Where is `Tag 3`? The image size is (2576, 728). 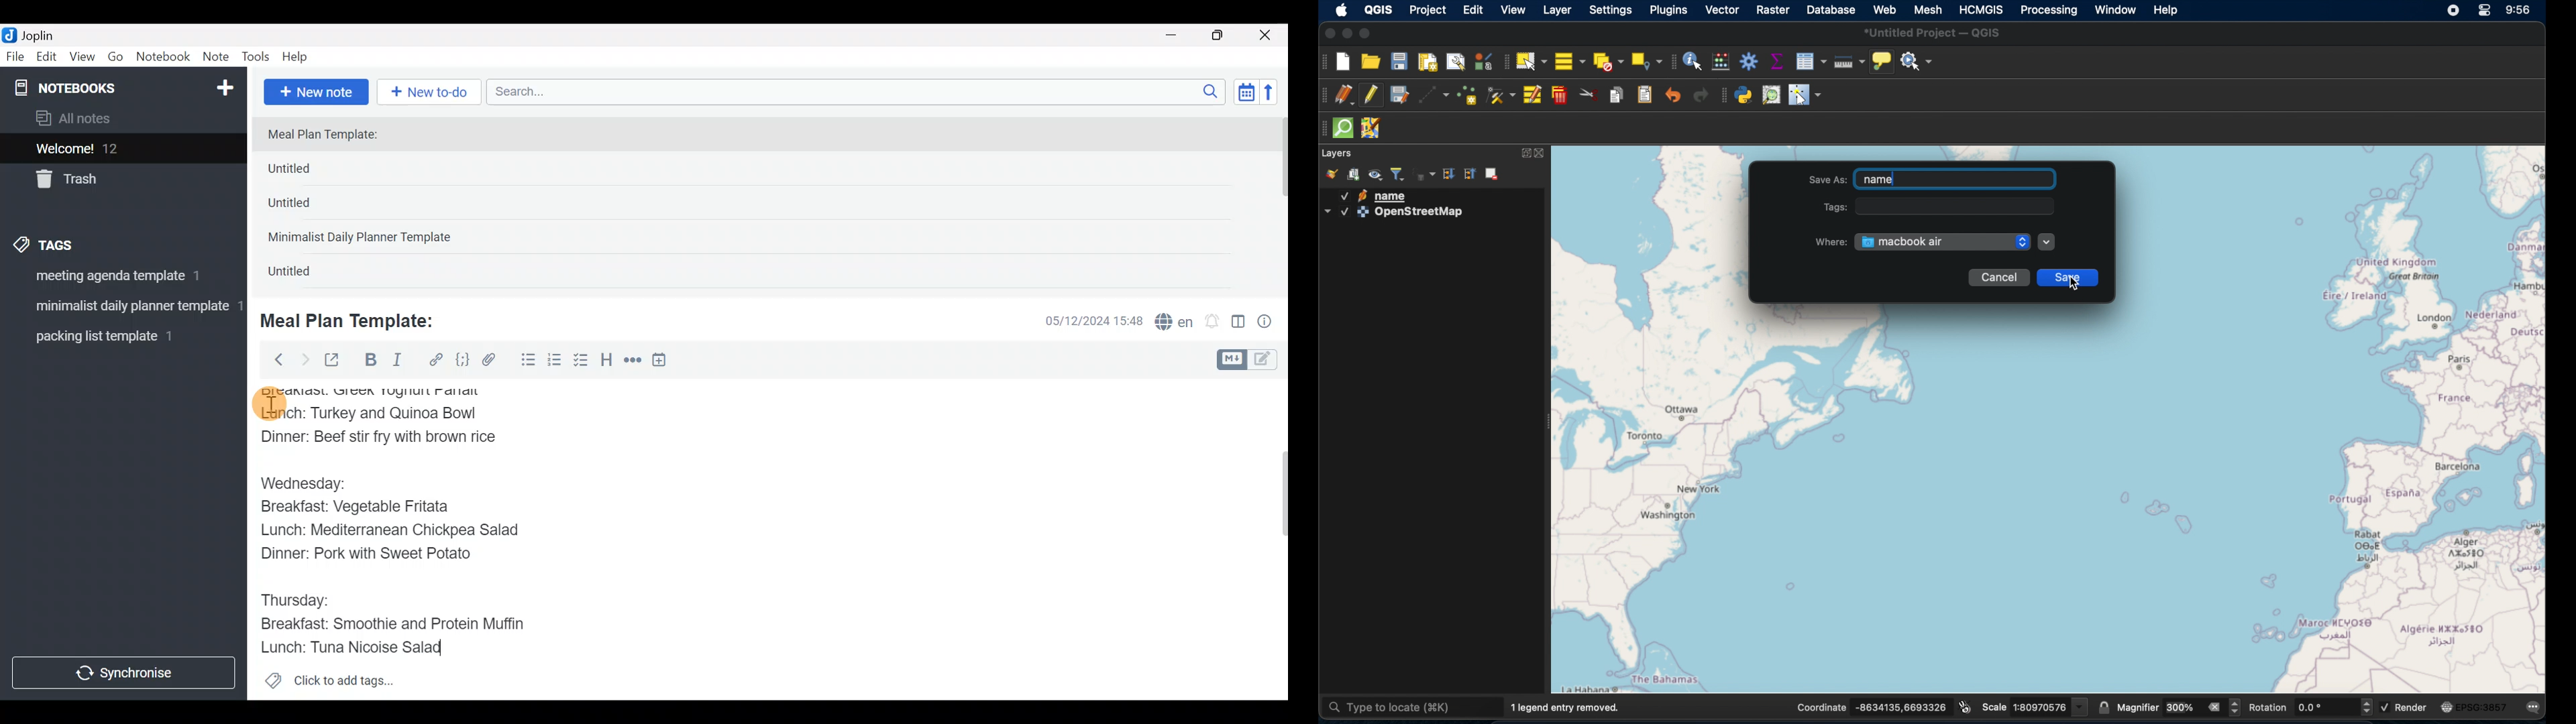 Tag 3 is located at coordinates (119, 336).